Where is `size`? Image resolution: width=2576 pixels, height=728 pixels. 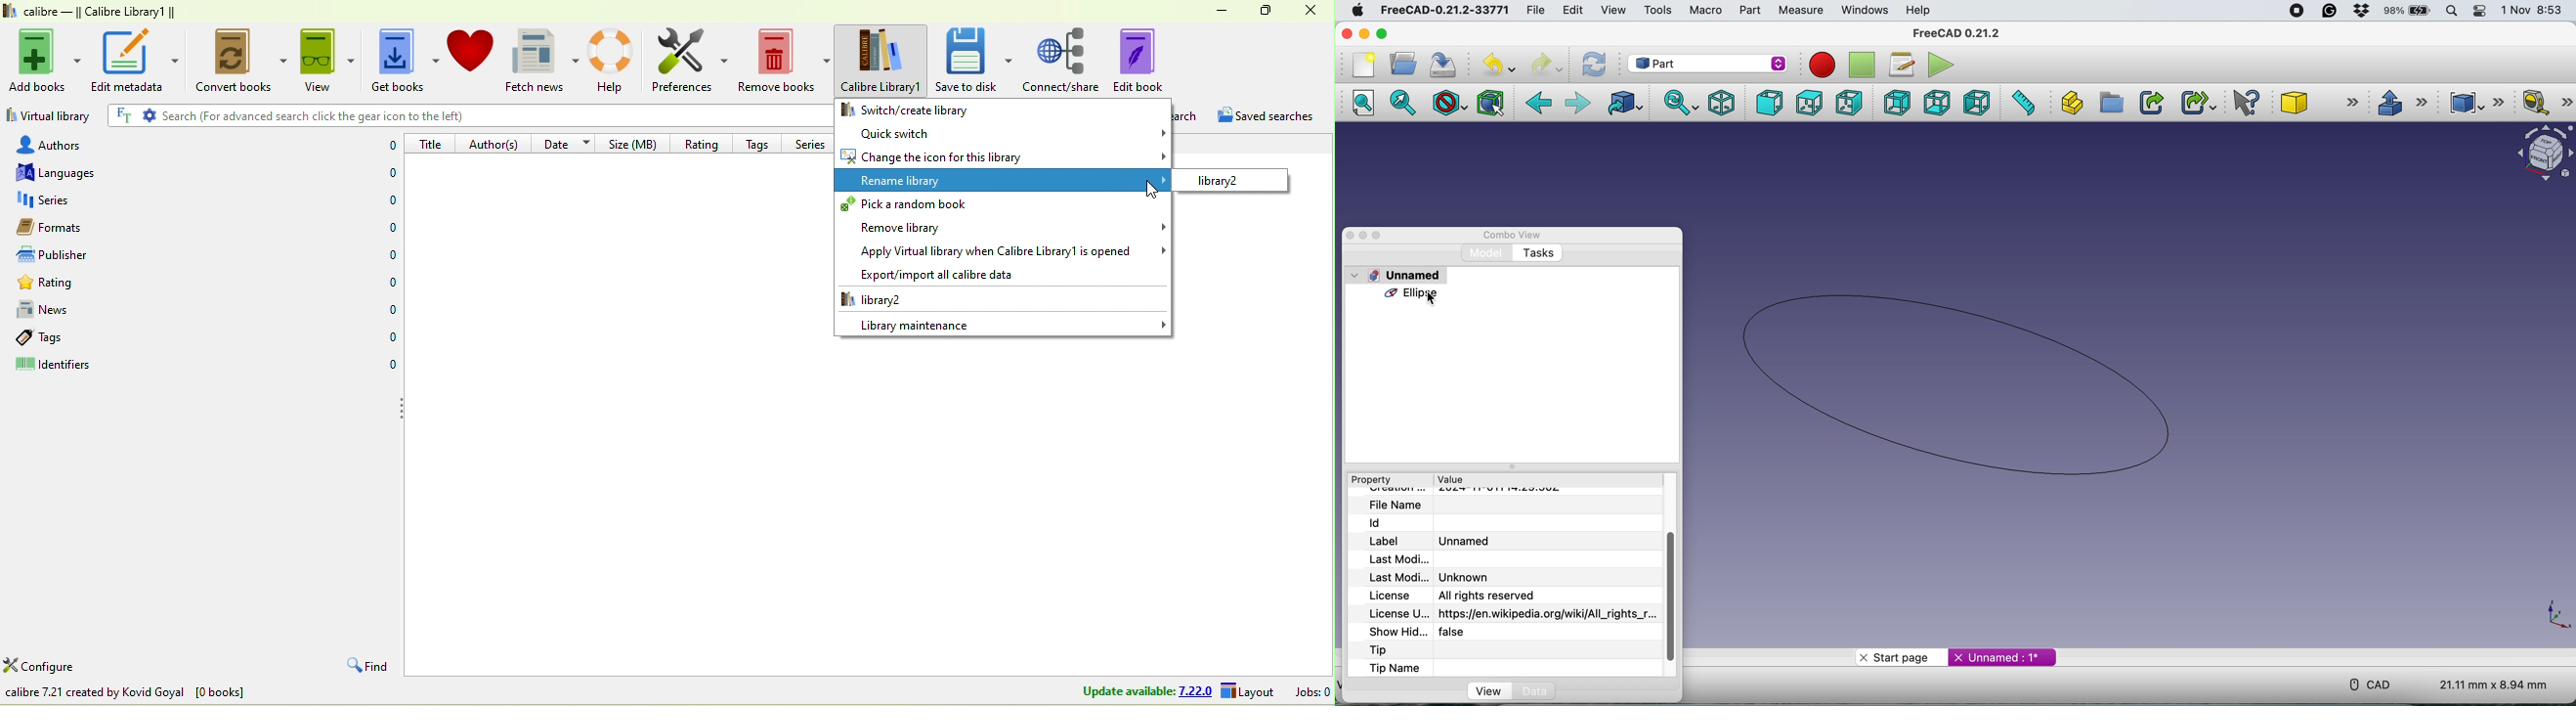 size is located at coordinates (636, 143).